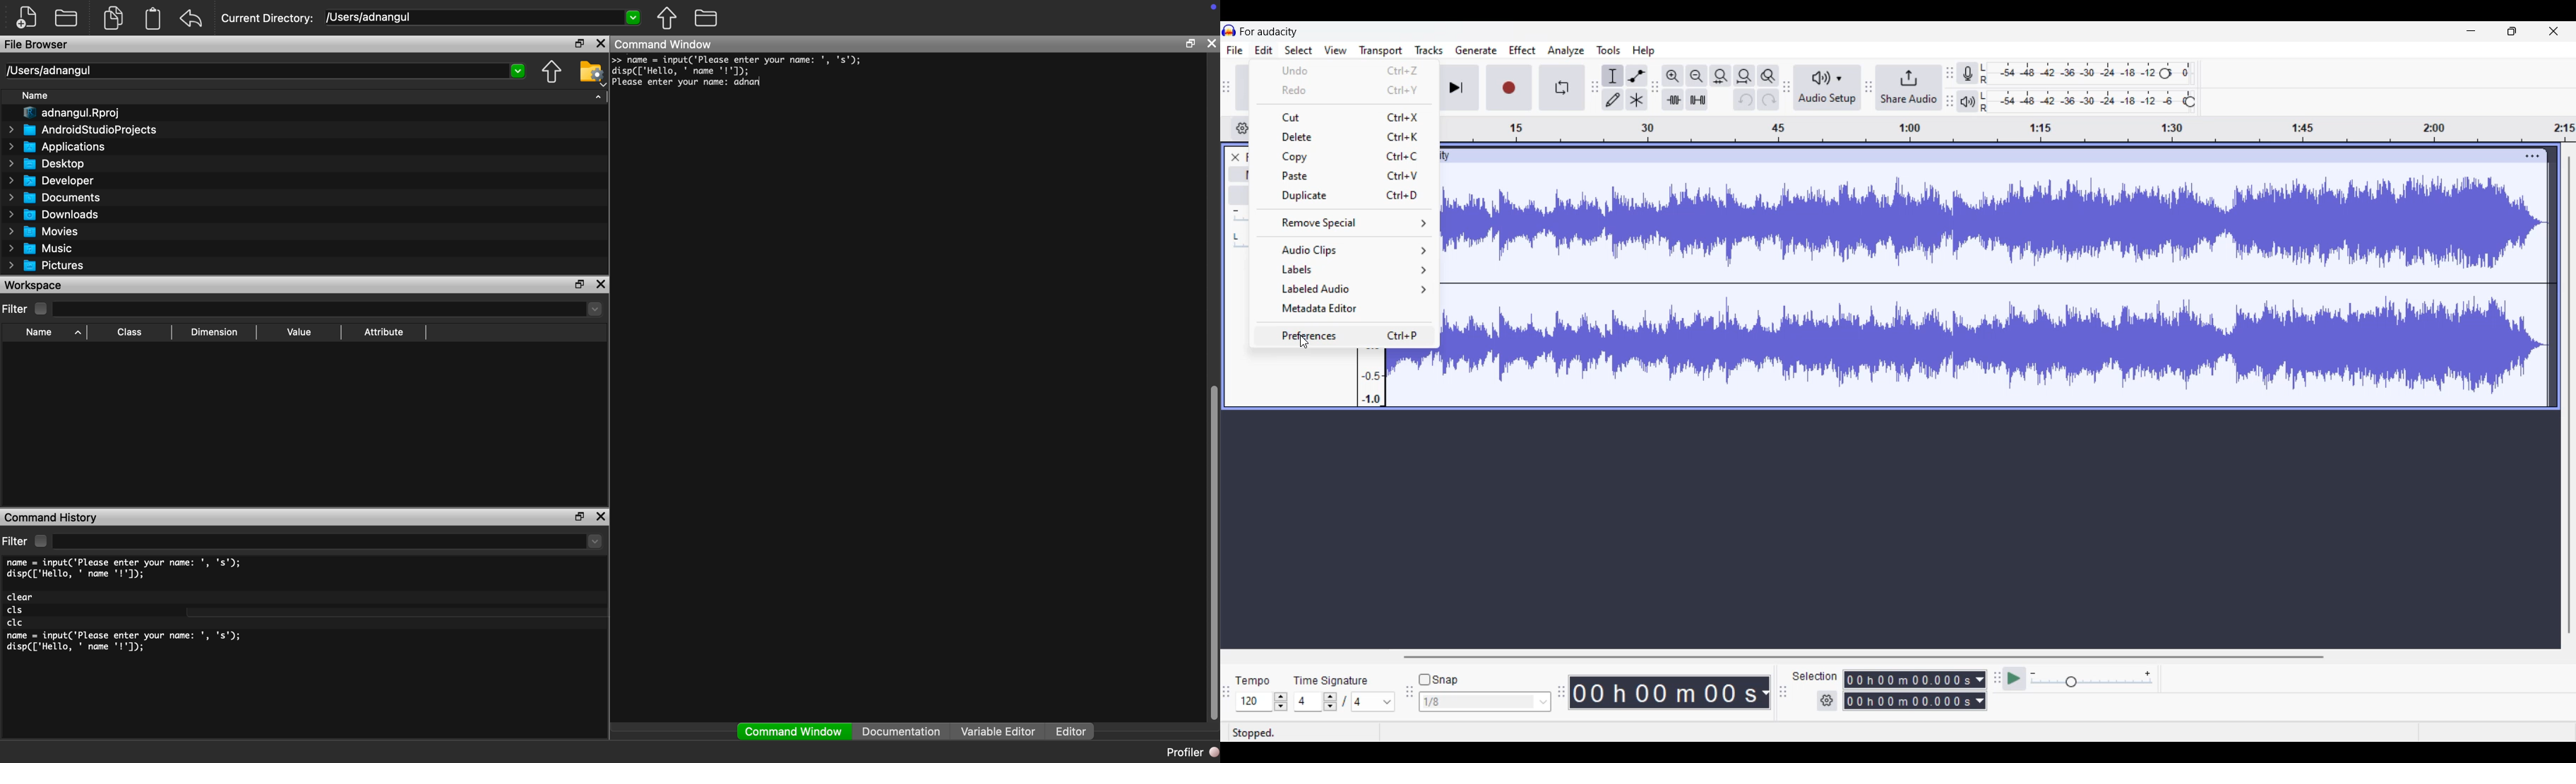 The image size is (2576, 784). Describe the element at coordinates (26, 309) in the screenshot. I see `Filter` at that location.